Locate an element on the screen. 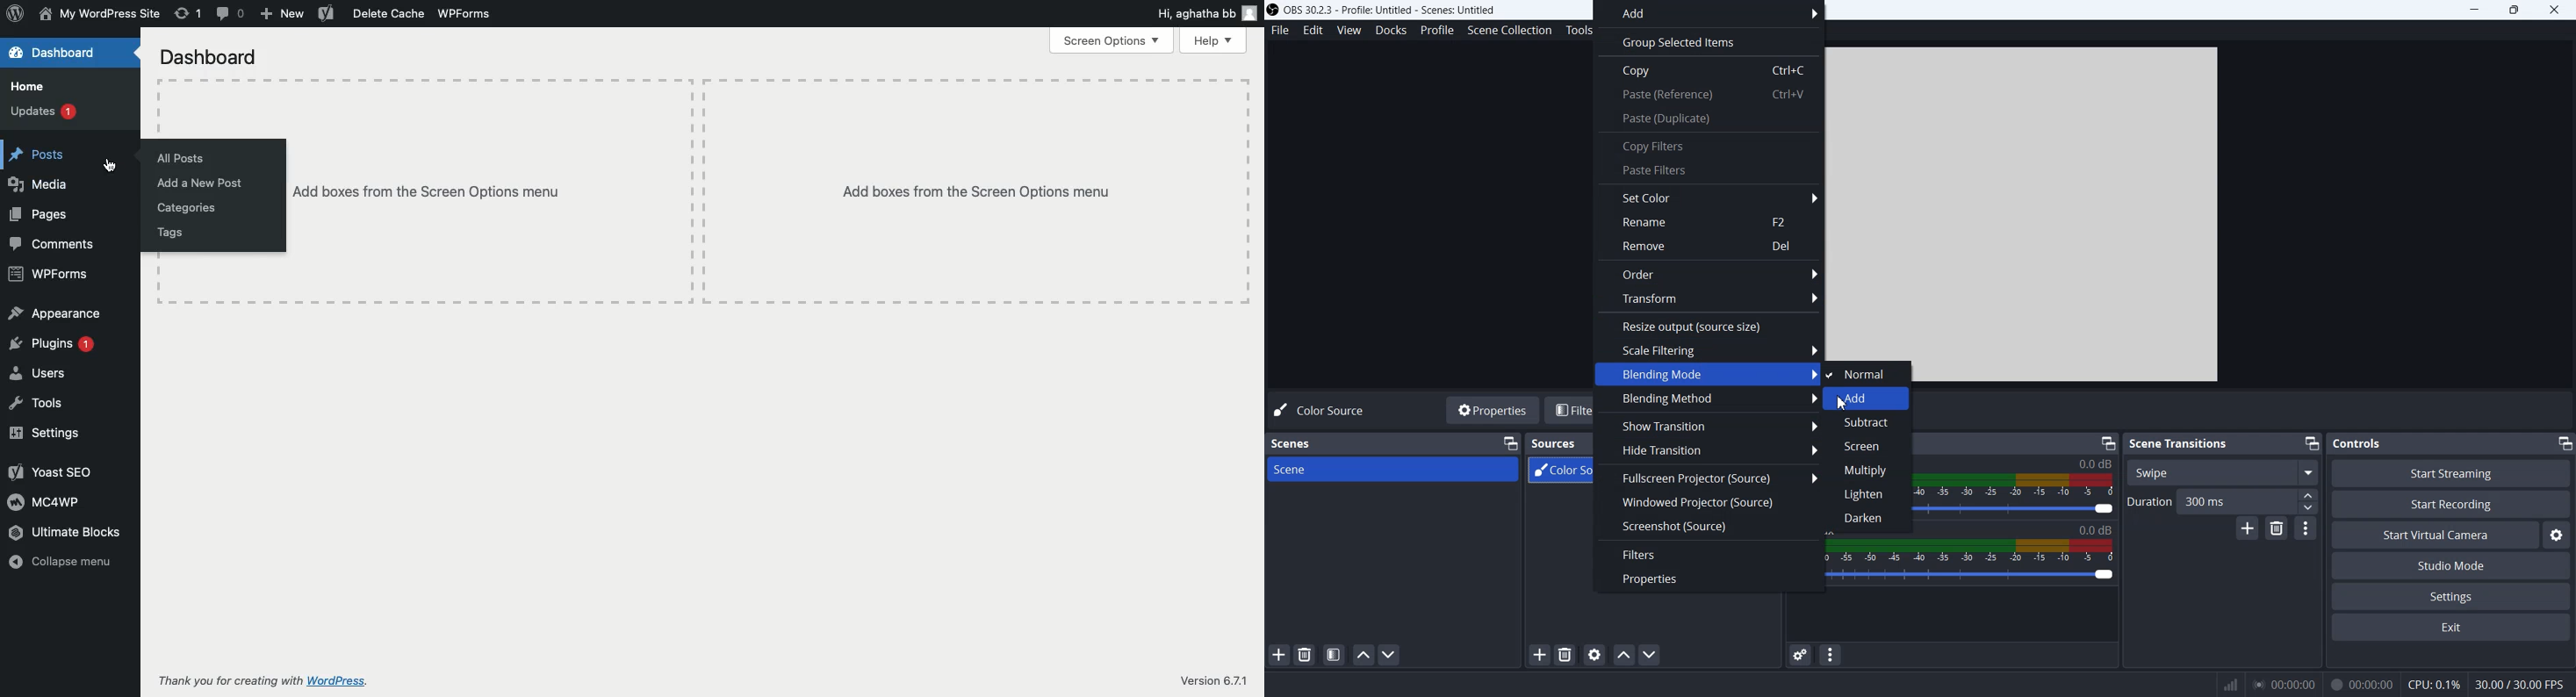 The width and height of the screenshot is (2576, 700). View is located at coordinates (1348, 29).